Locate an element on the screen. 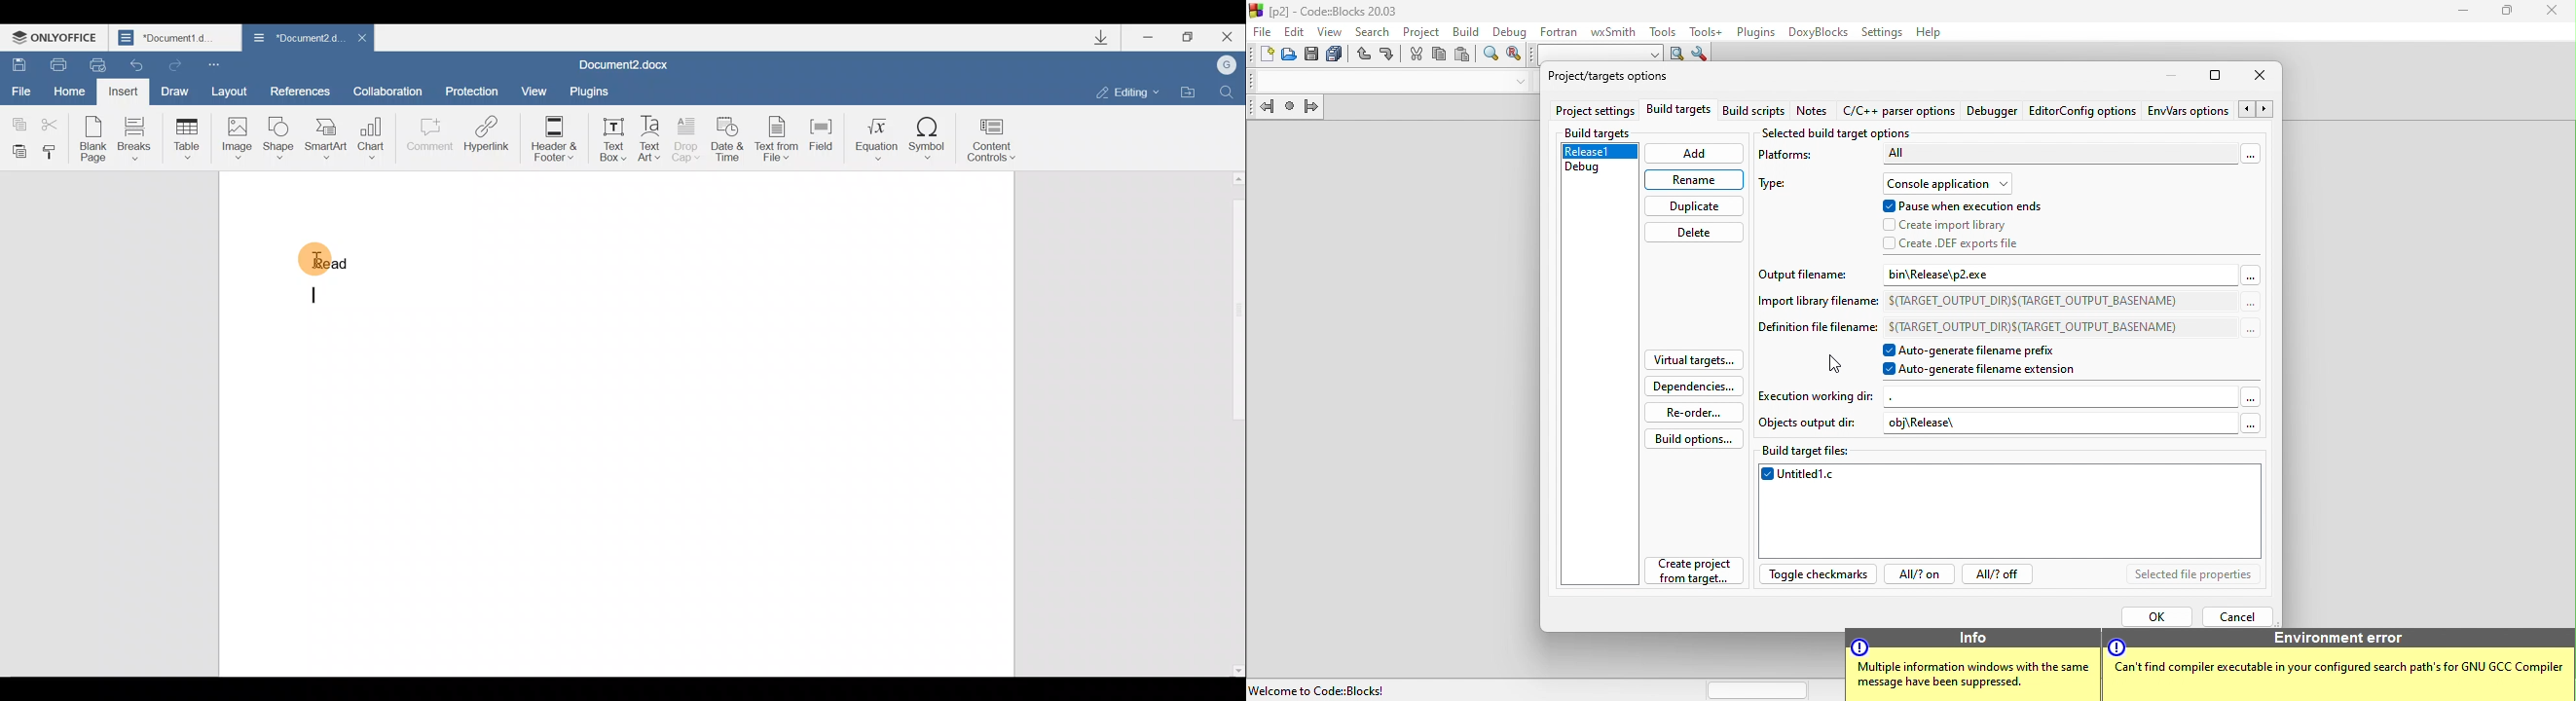 This screenshot has width=2576, height=728. Cut is located at coordinates (54, 119).